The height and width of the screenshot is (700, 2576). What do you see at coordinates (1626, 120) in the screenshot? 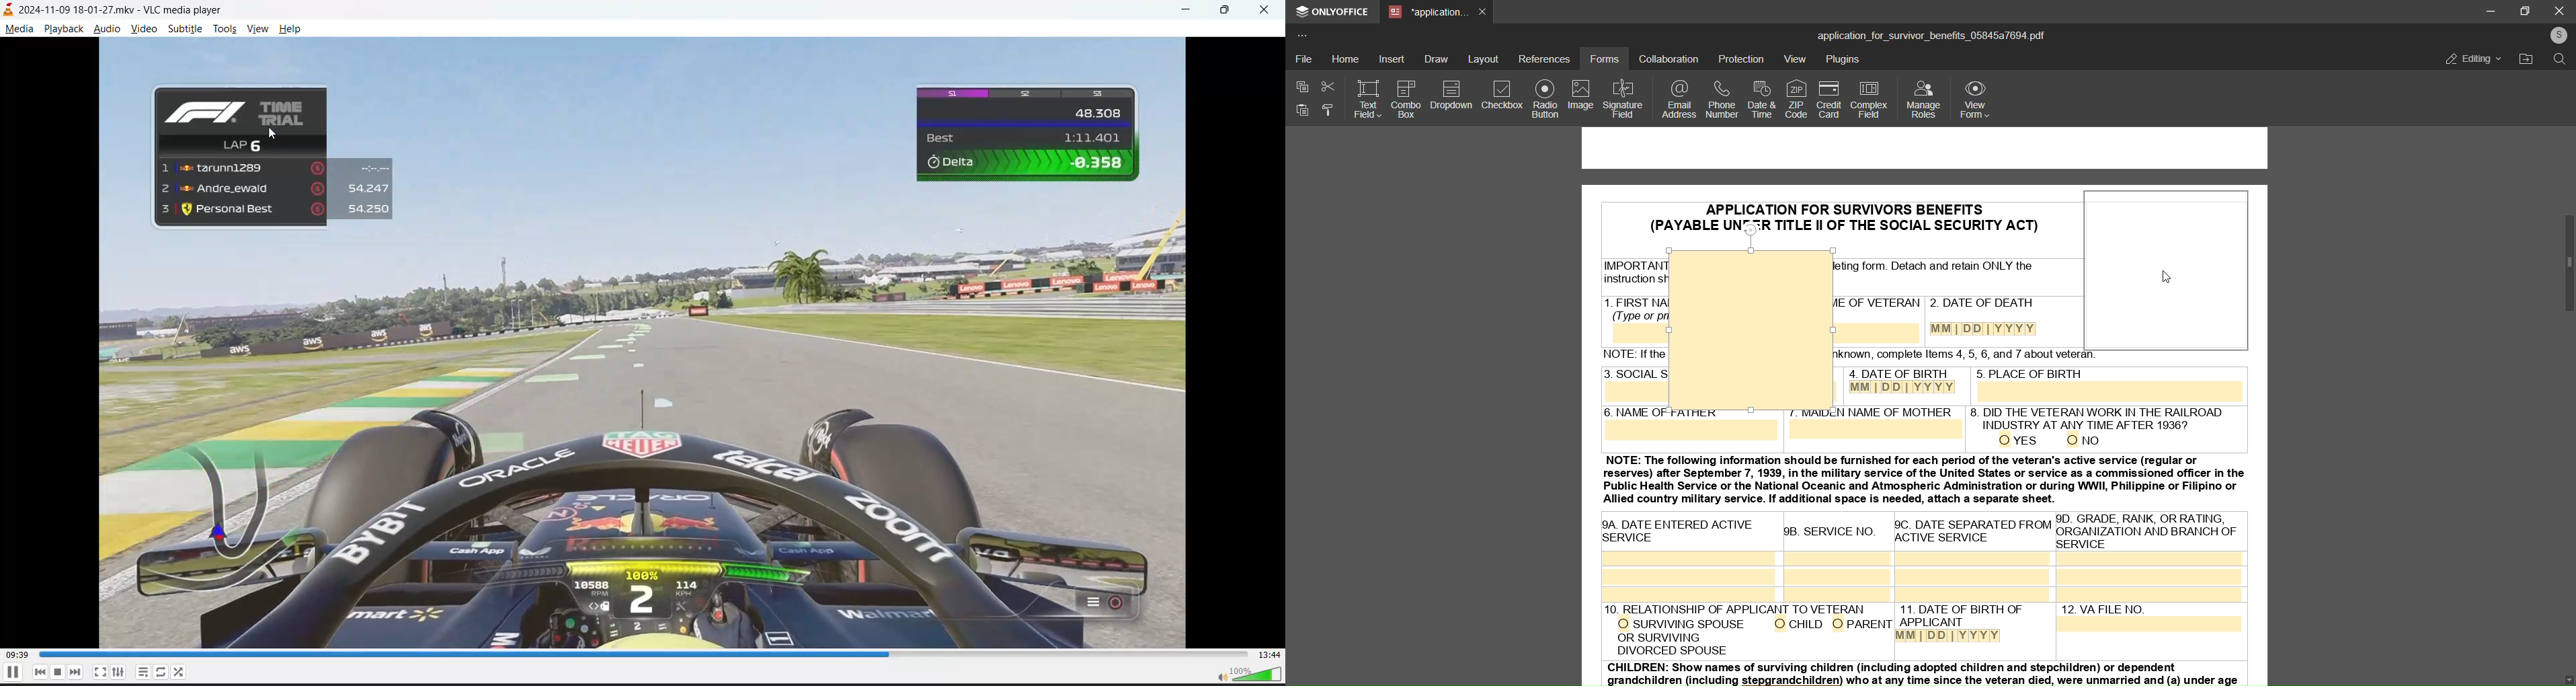
I see `insert image` at bounding box center [1626, 120].